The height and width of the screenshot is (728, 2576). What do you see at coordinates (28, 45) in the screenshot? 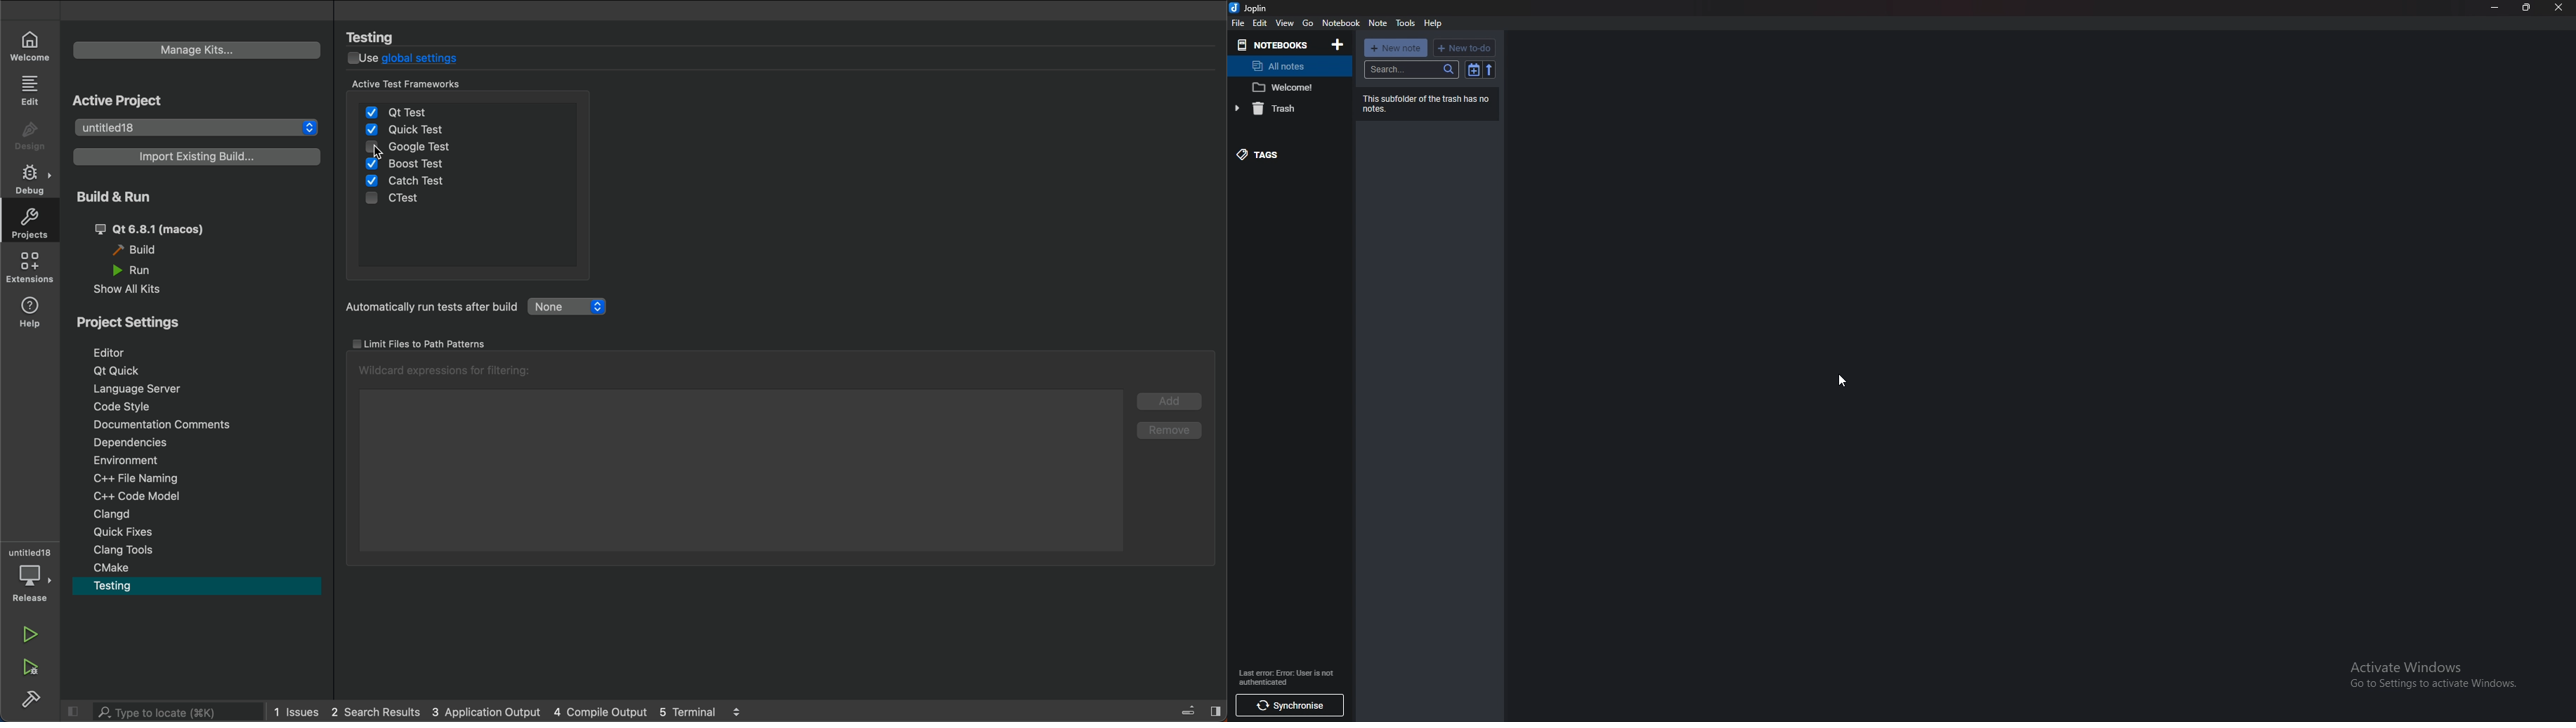
I see `welcome` at bounding box center [28, 45].